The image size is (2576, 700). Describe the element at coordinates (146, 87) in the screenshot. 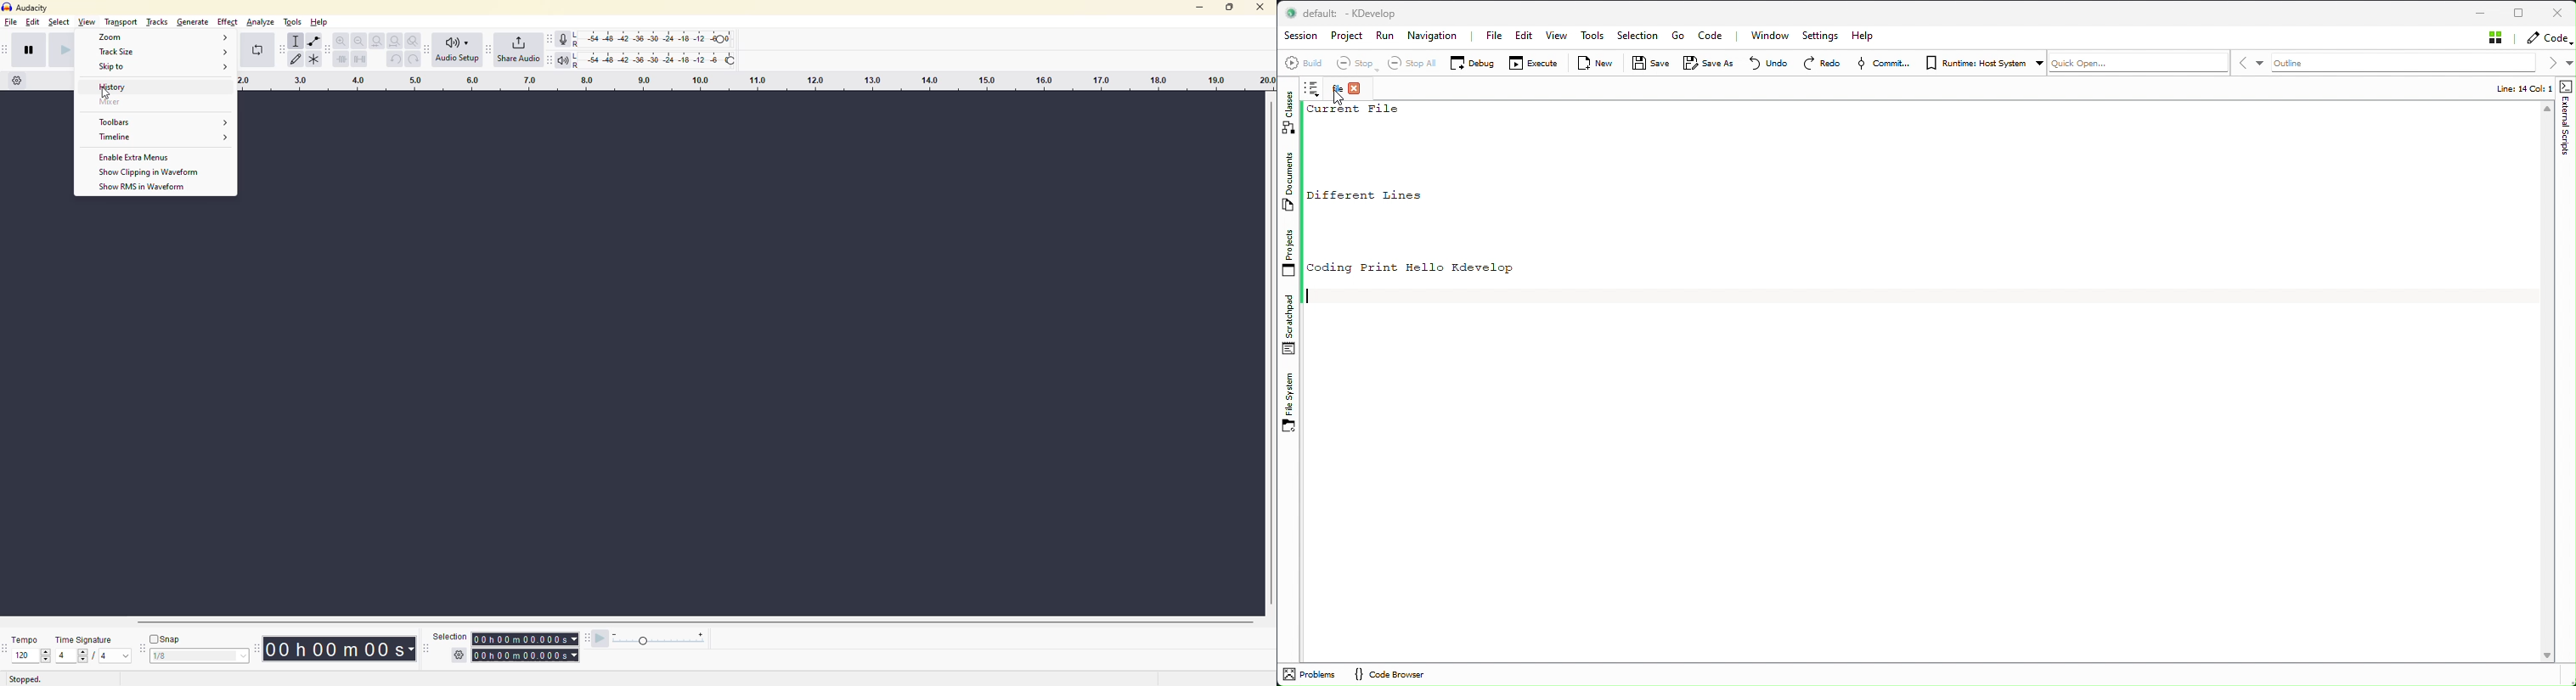

I see `history` at that location.